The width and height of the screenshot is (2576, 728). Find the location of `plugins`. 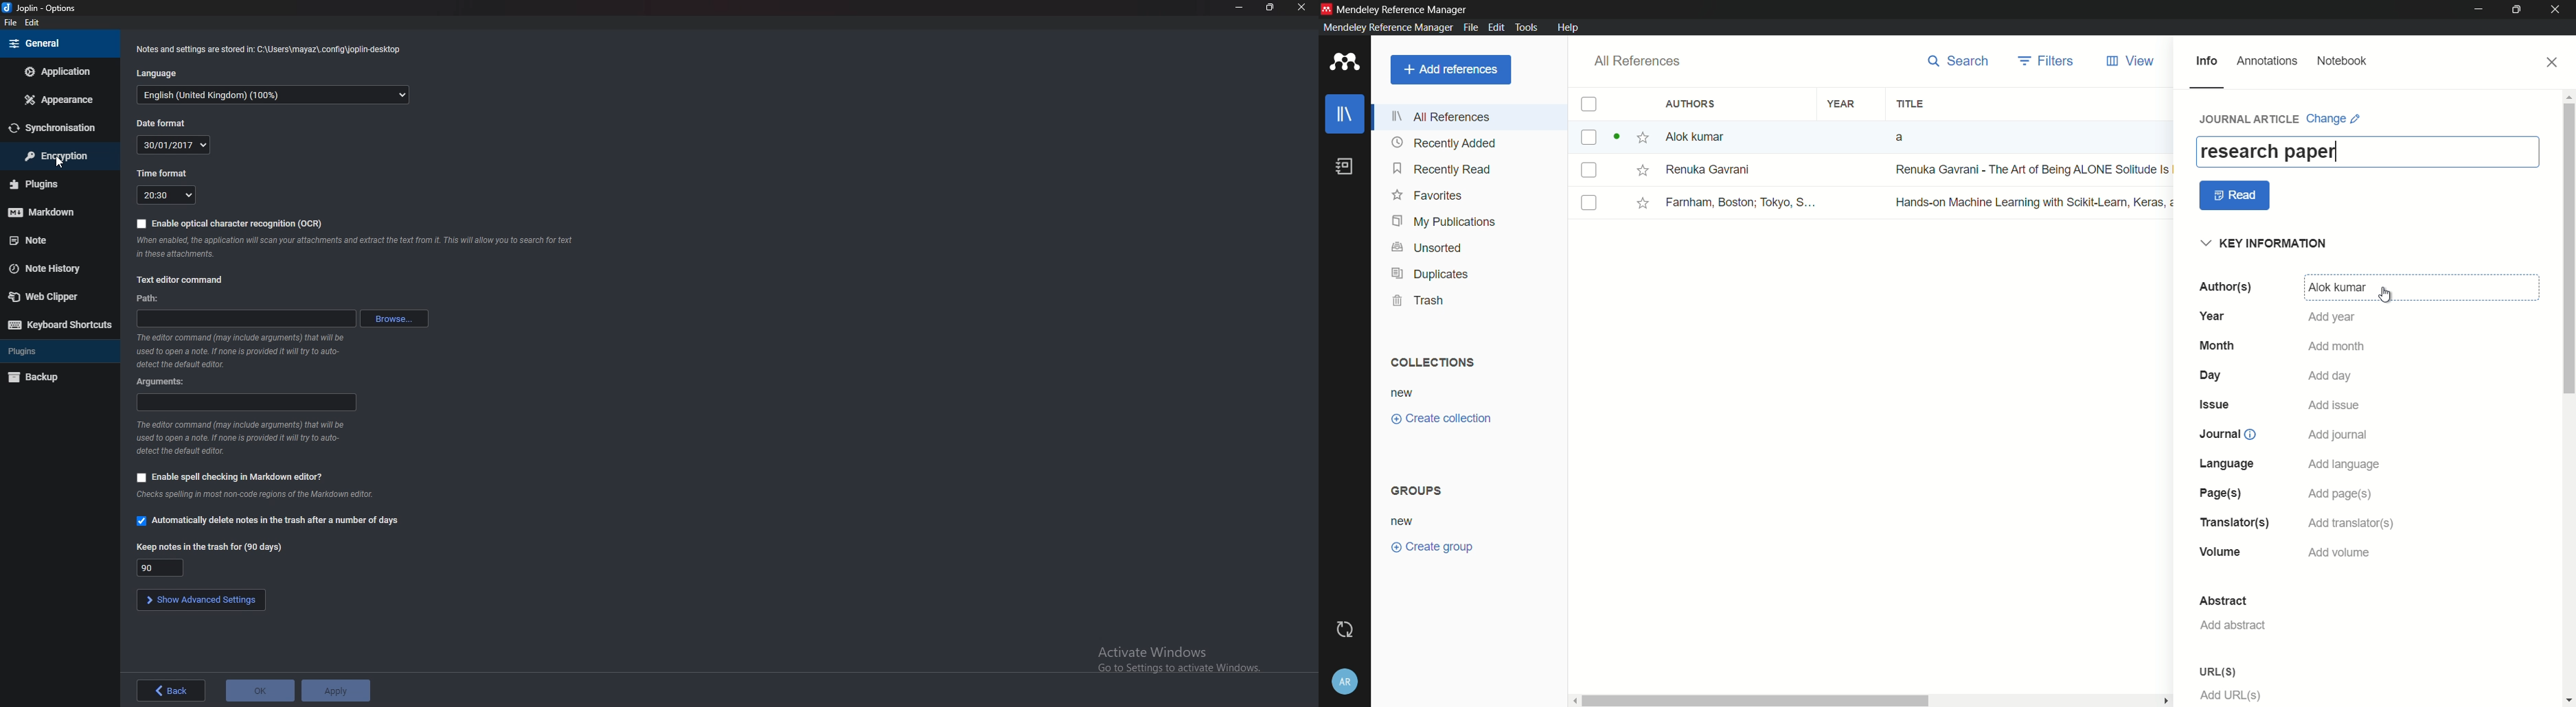

plugins is located at coordinates (54, 184).